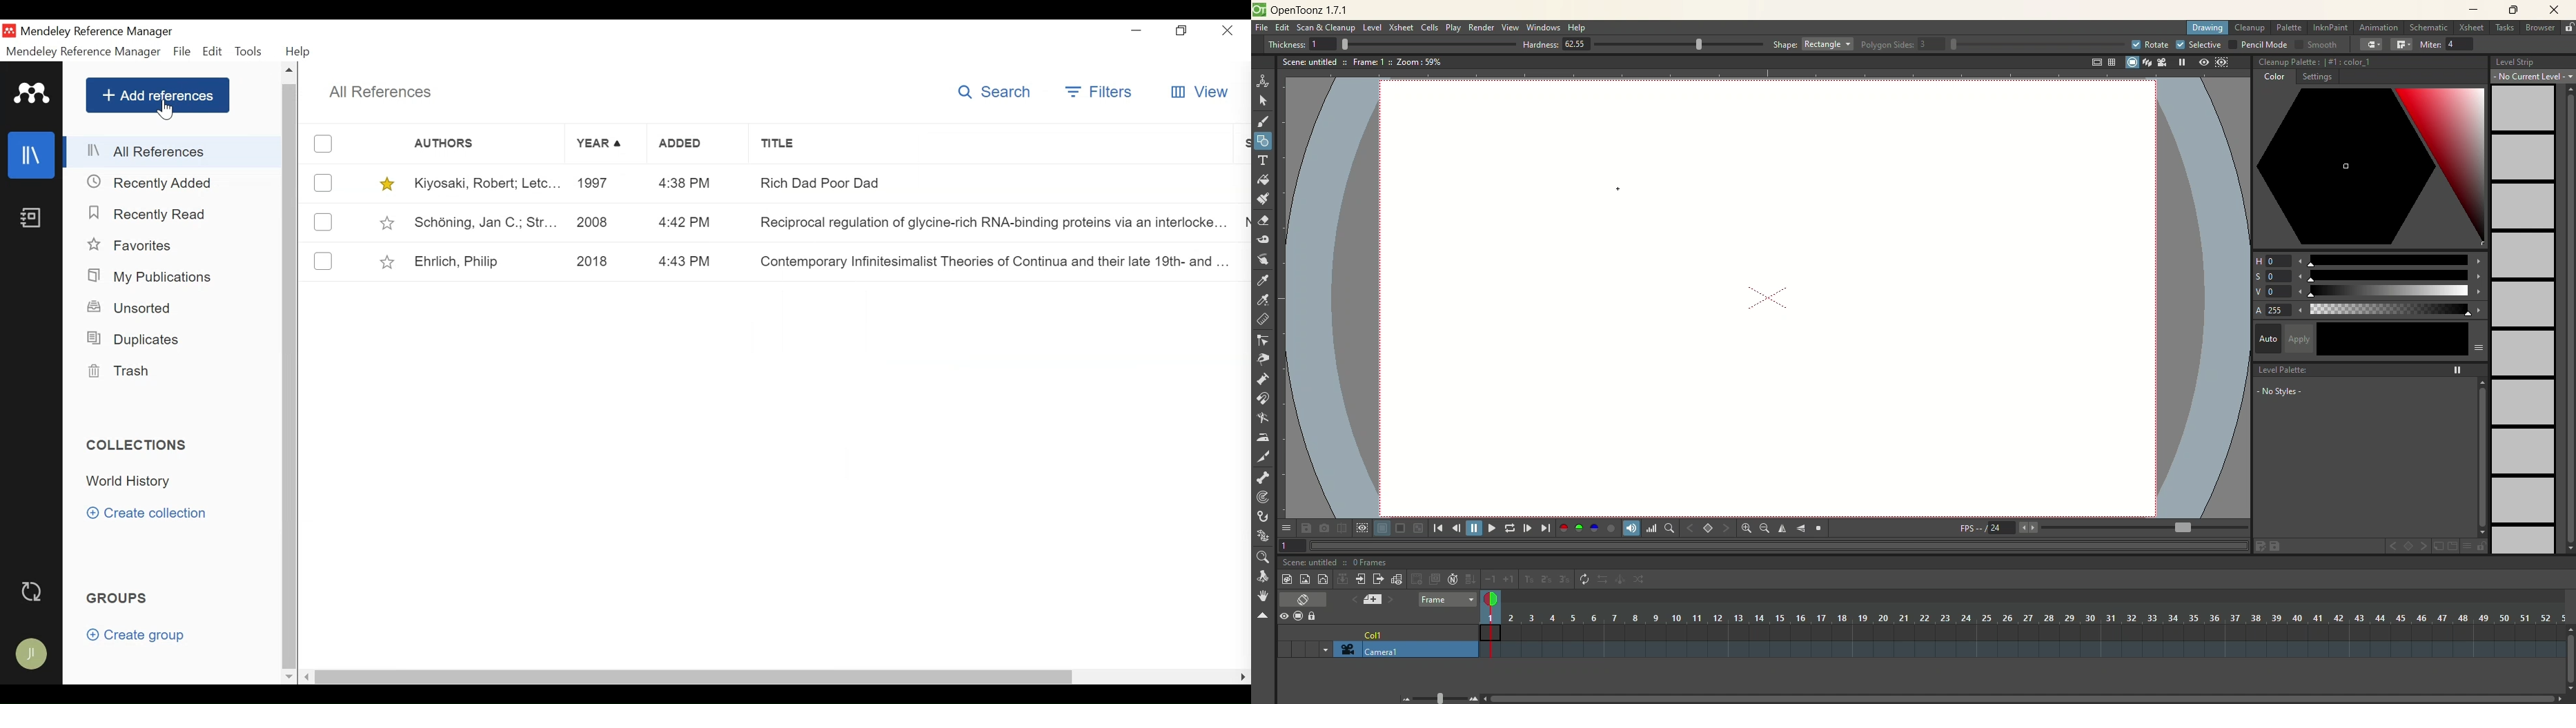 The width and height of the screenshot is (2576, 728). I want to click on next frame, so click(1526, 528).